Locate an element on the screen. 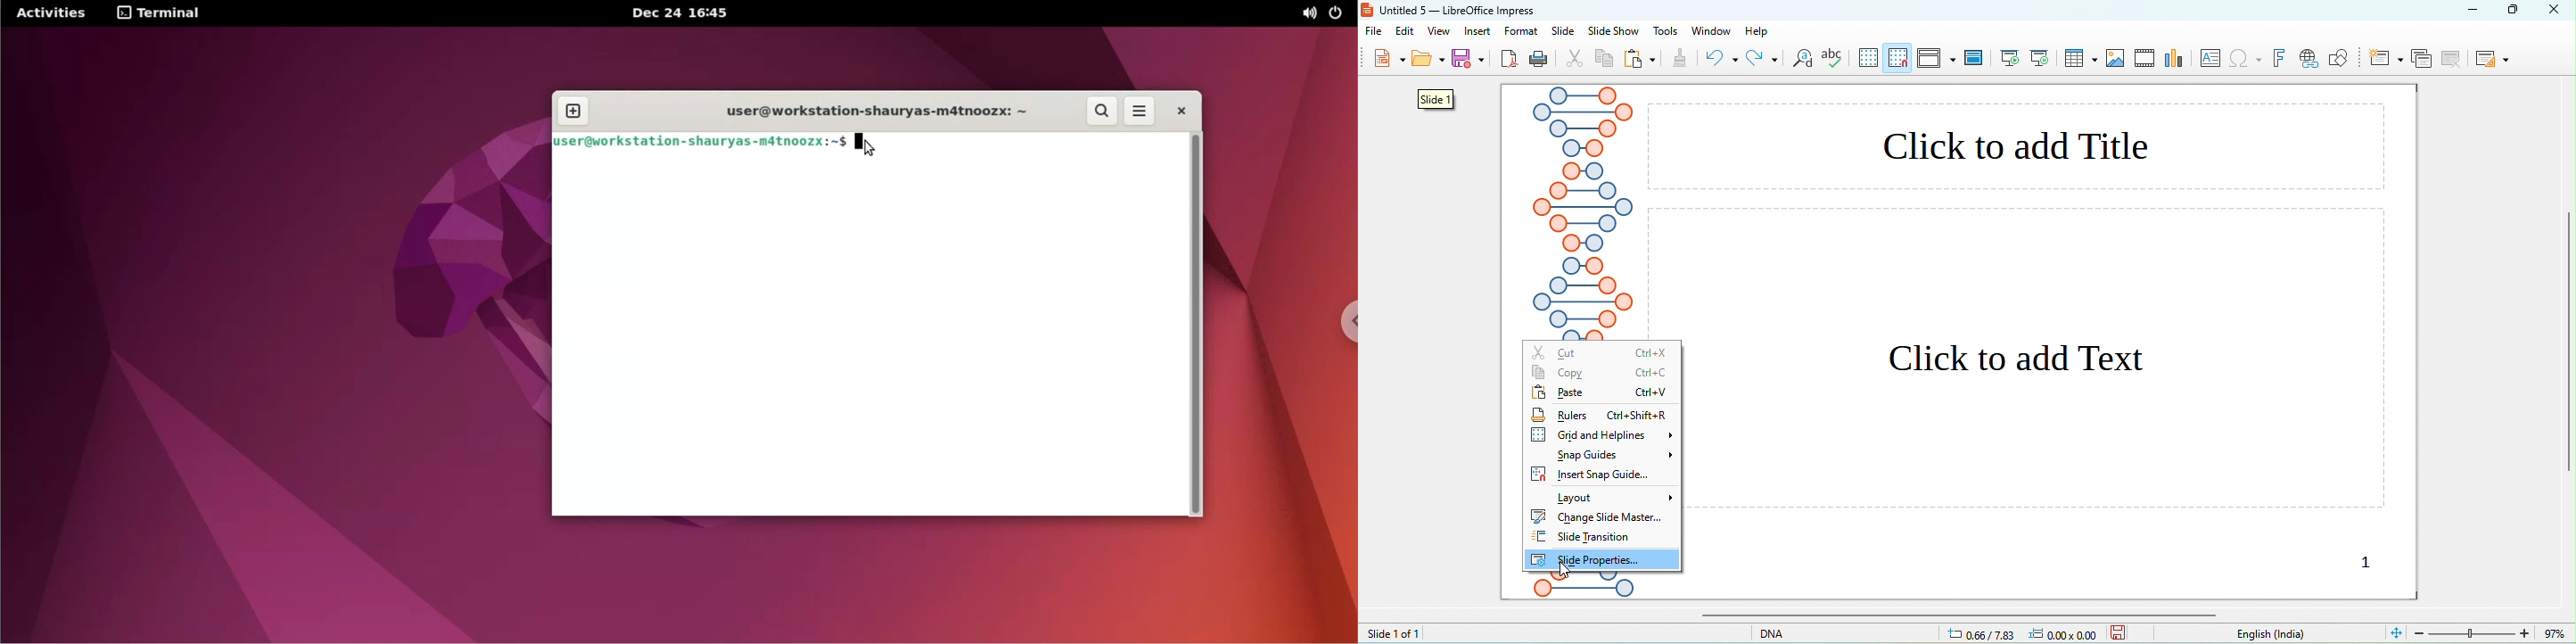  DNA is located at coordinates (1797, 632).